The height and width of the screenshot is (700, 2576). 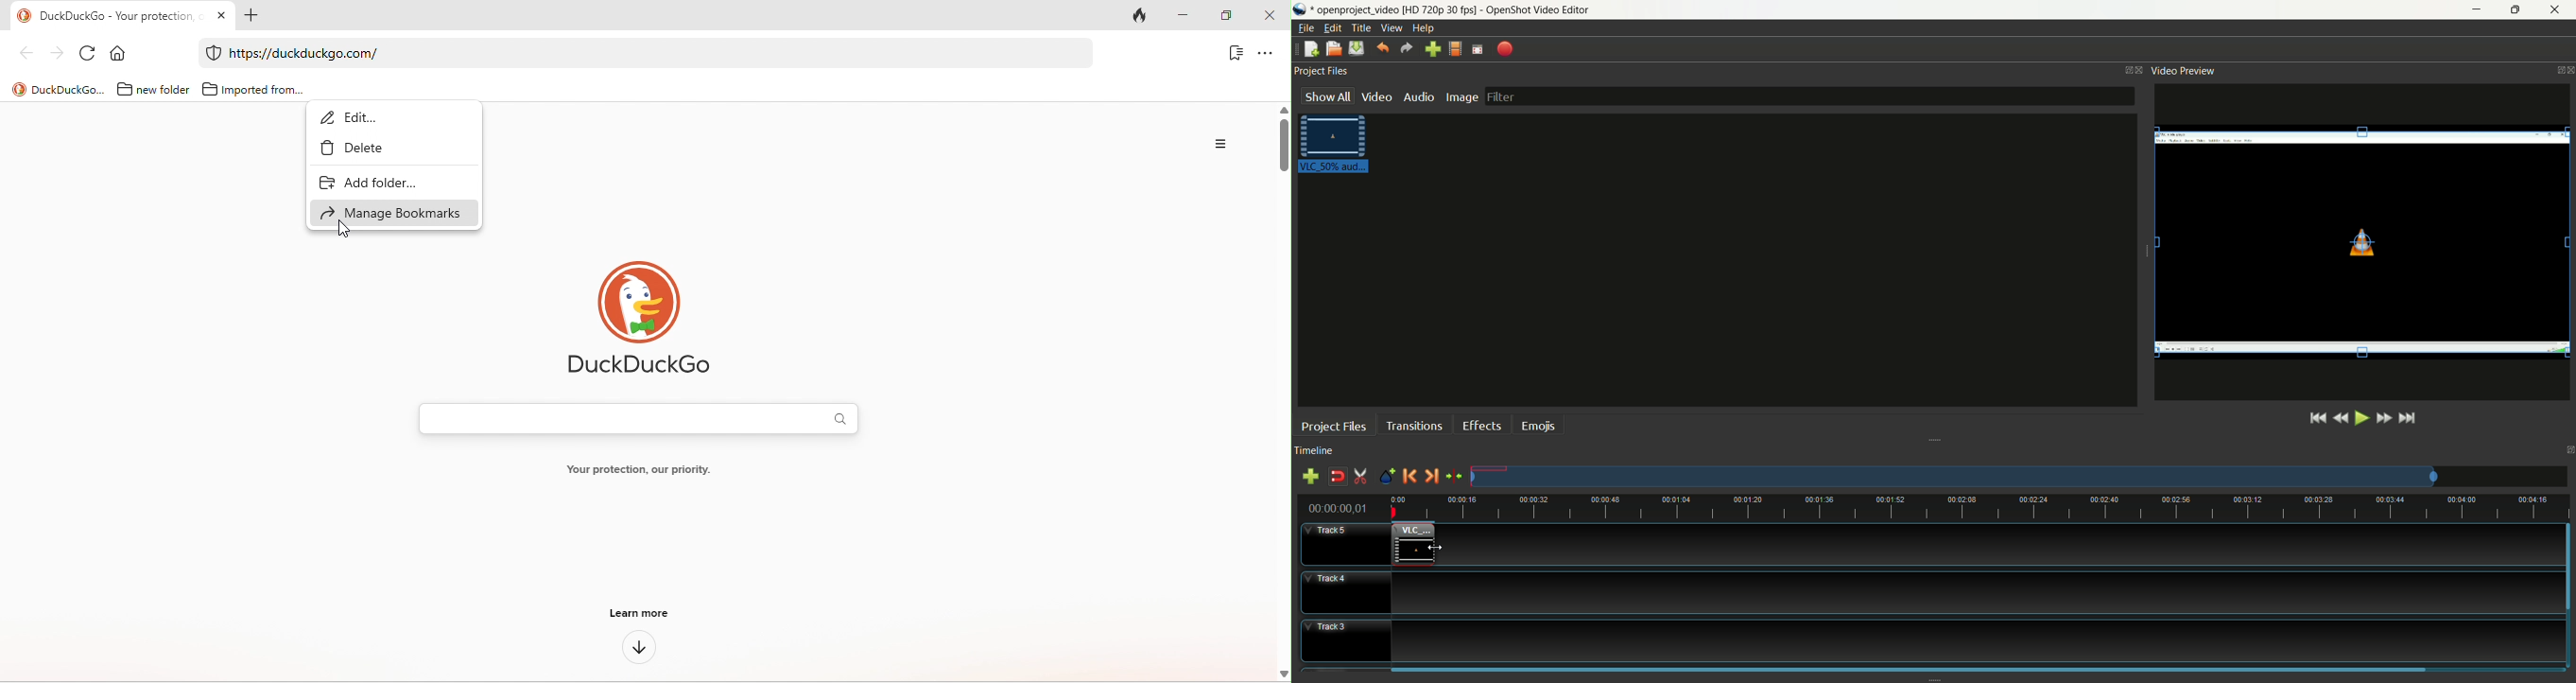 What do you see at coordinates (1377, 96) in the screenshot?
I see `video` at bounding box center [1377, 96].